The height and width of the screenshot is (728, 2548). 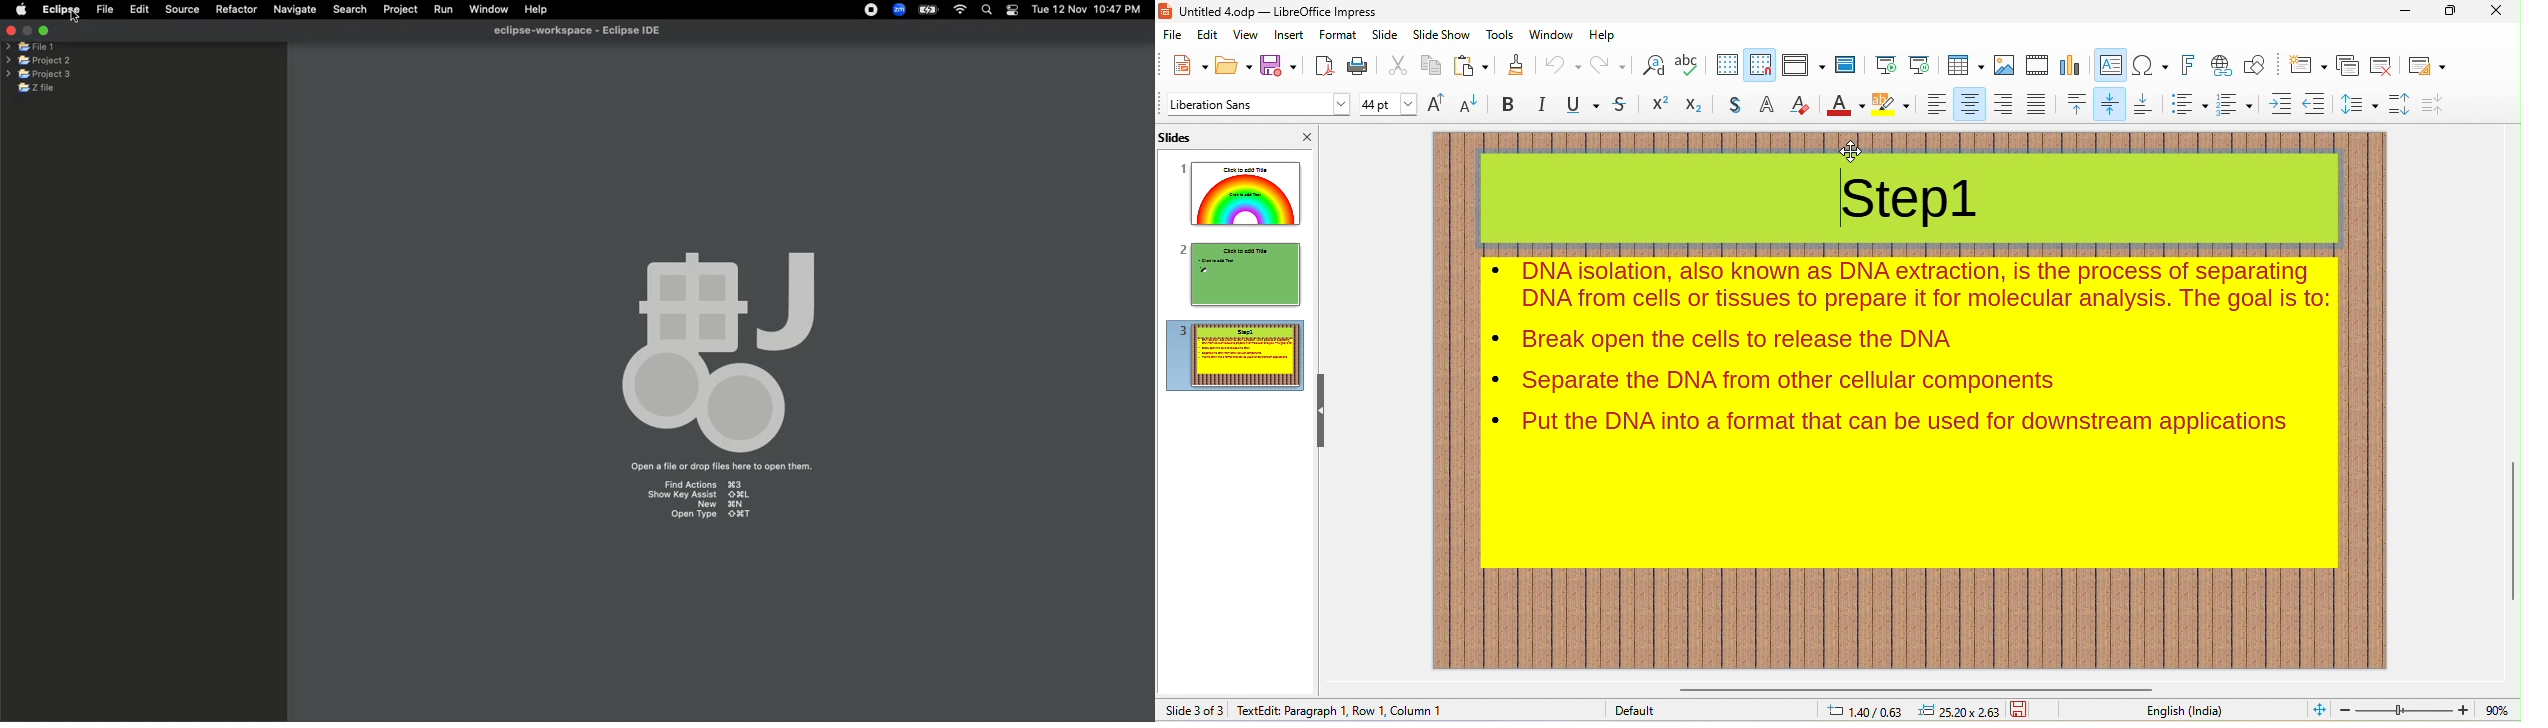 I want to click on vertical scroll, so click(x=2506, y=523).